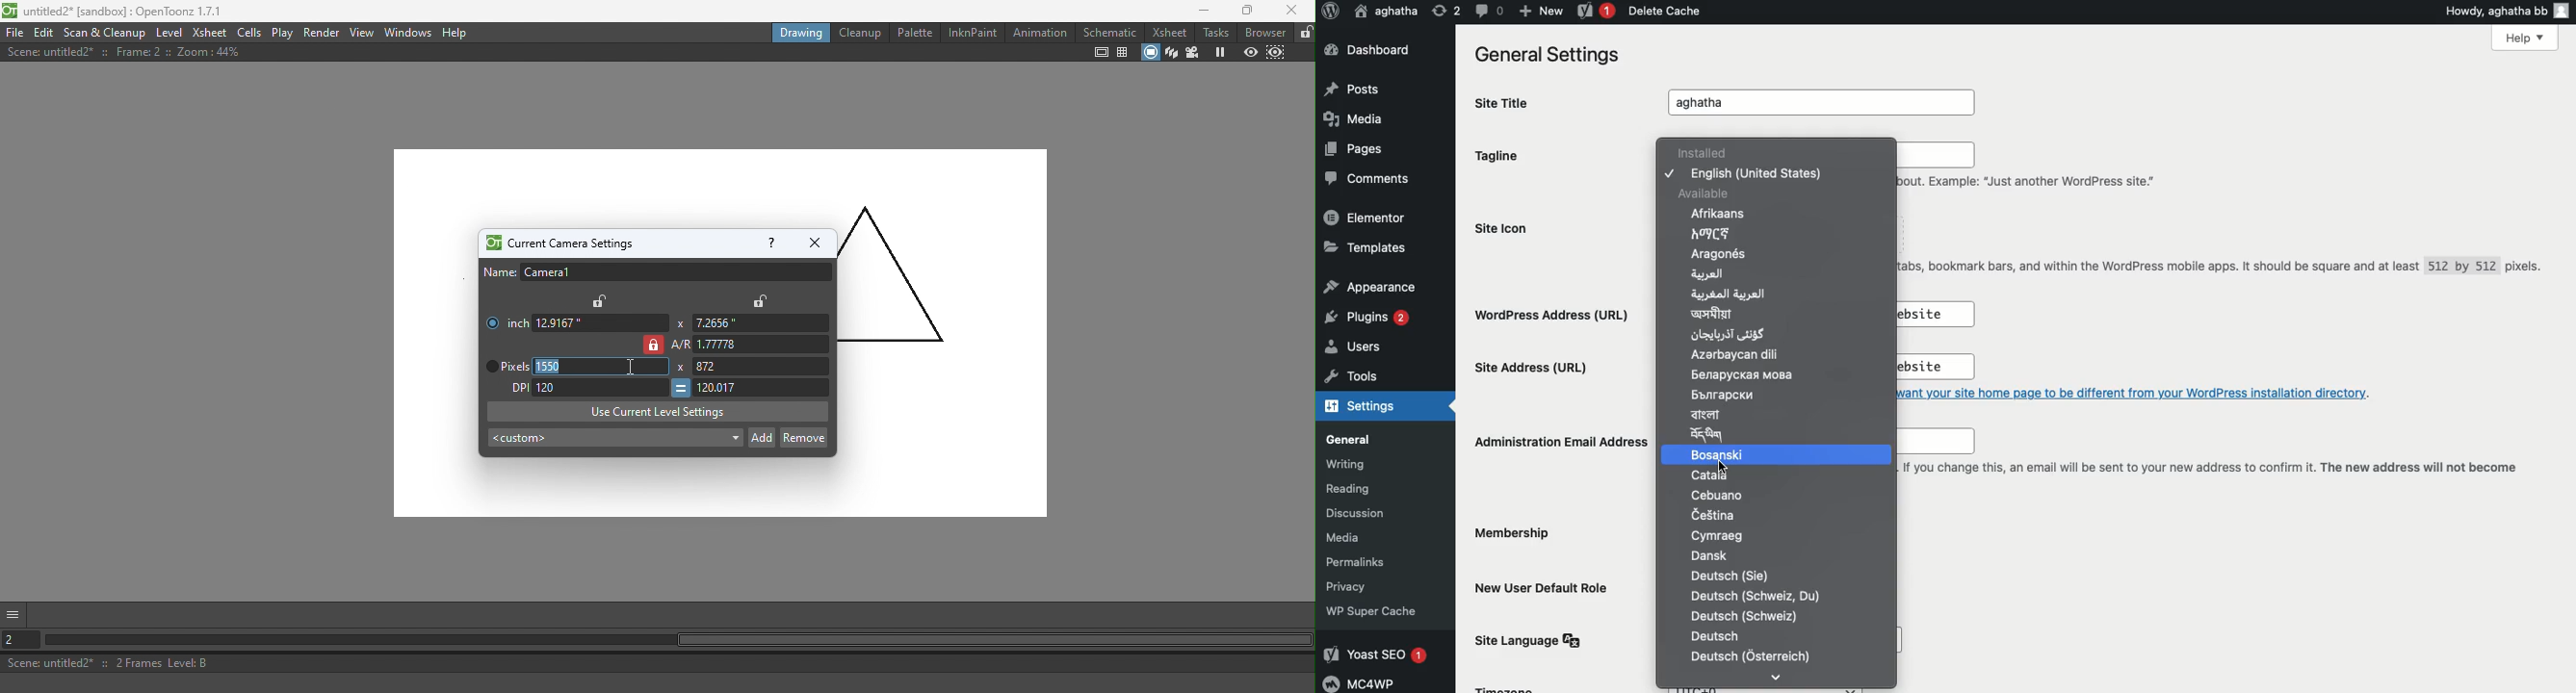 The height and width of the screenshot is (700, 2576). I want to click on Play, so click(282, 33).